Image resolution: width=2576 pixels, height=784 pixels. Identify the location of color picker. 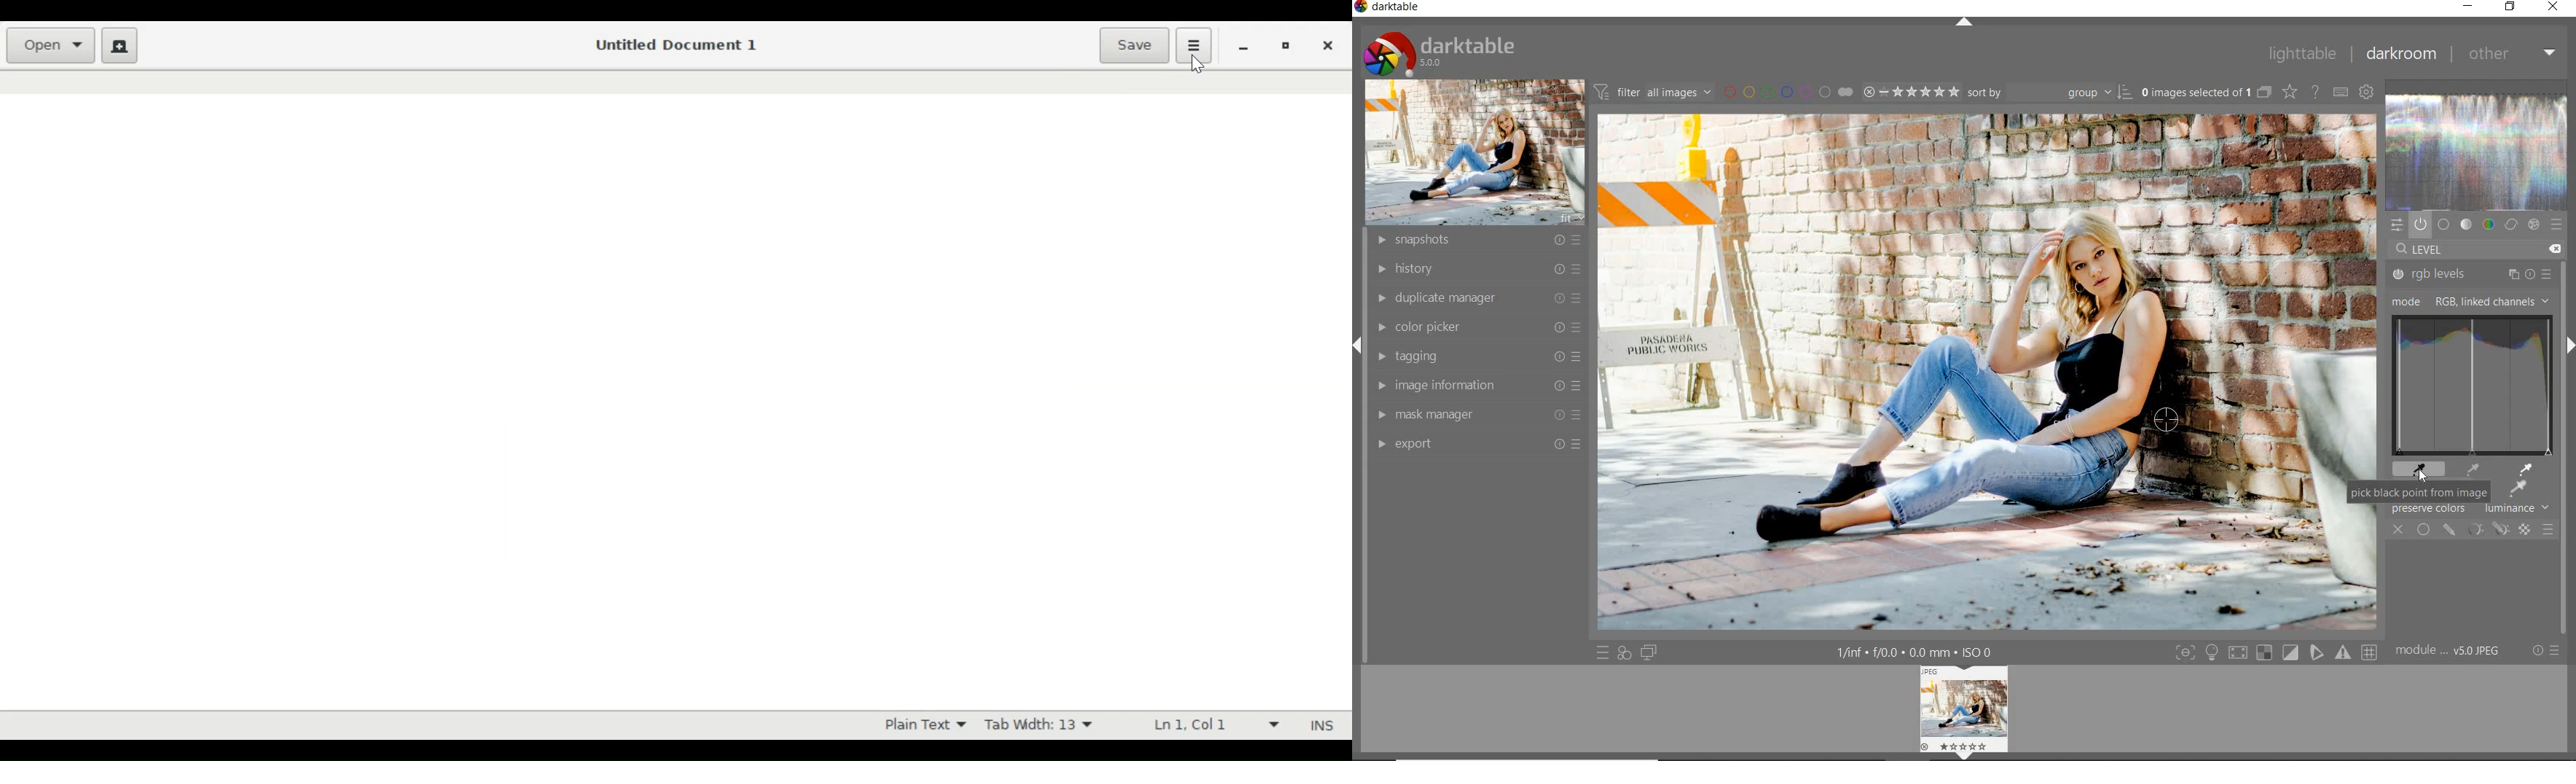
(1476, 328).